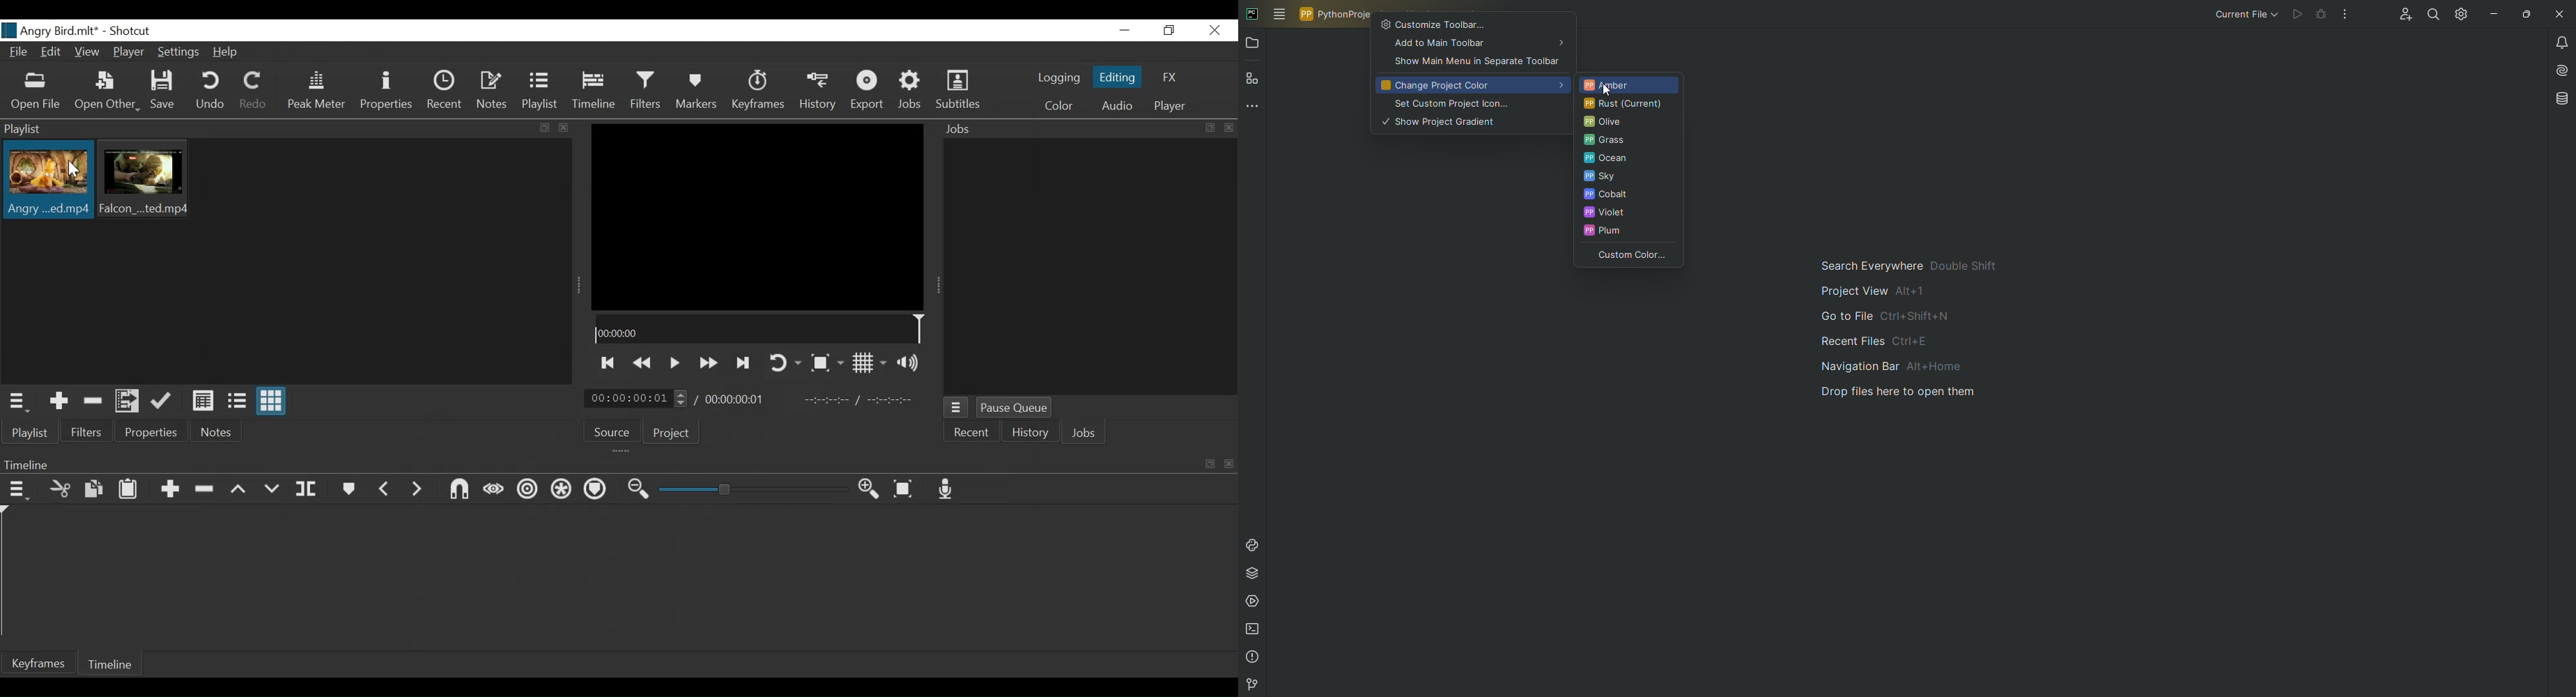 This screenshot has width=2576, height=700. Describe the element at coordinates (696, 90) in the screenshot. I see `Markers` at that location.